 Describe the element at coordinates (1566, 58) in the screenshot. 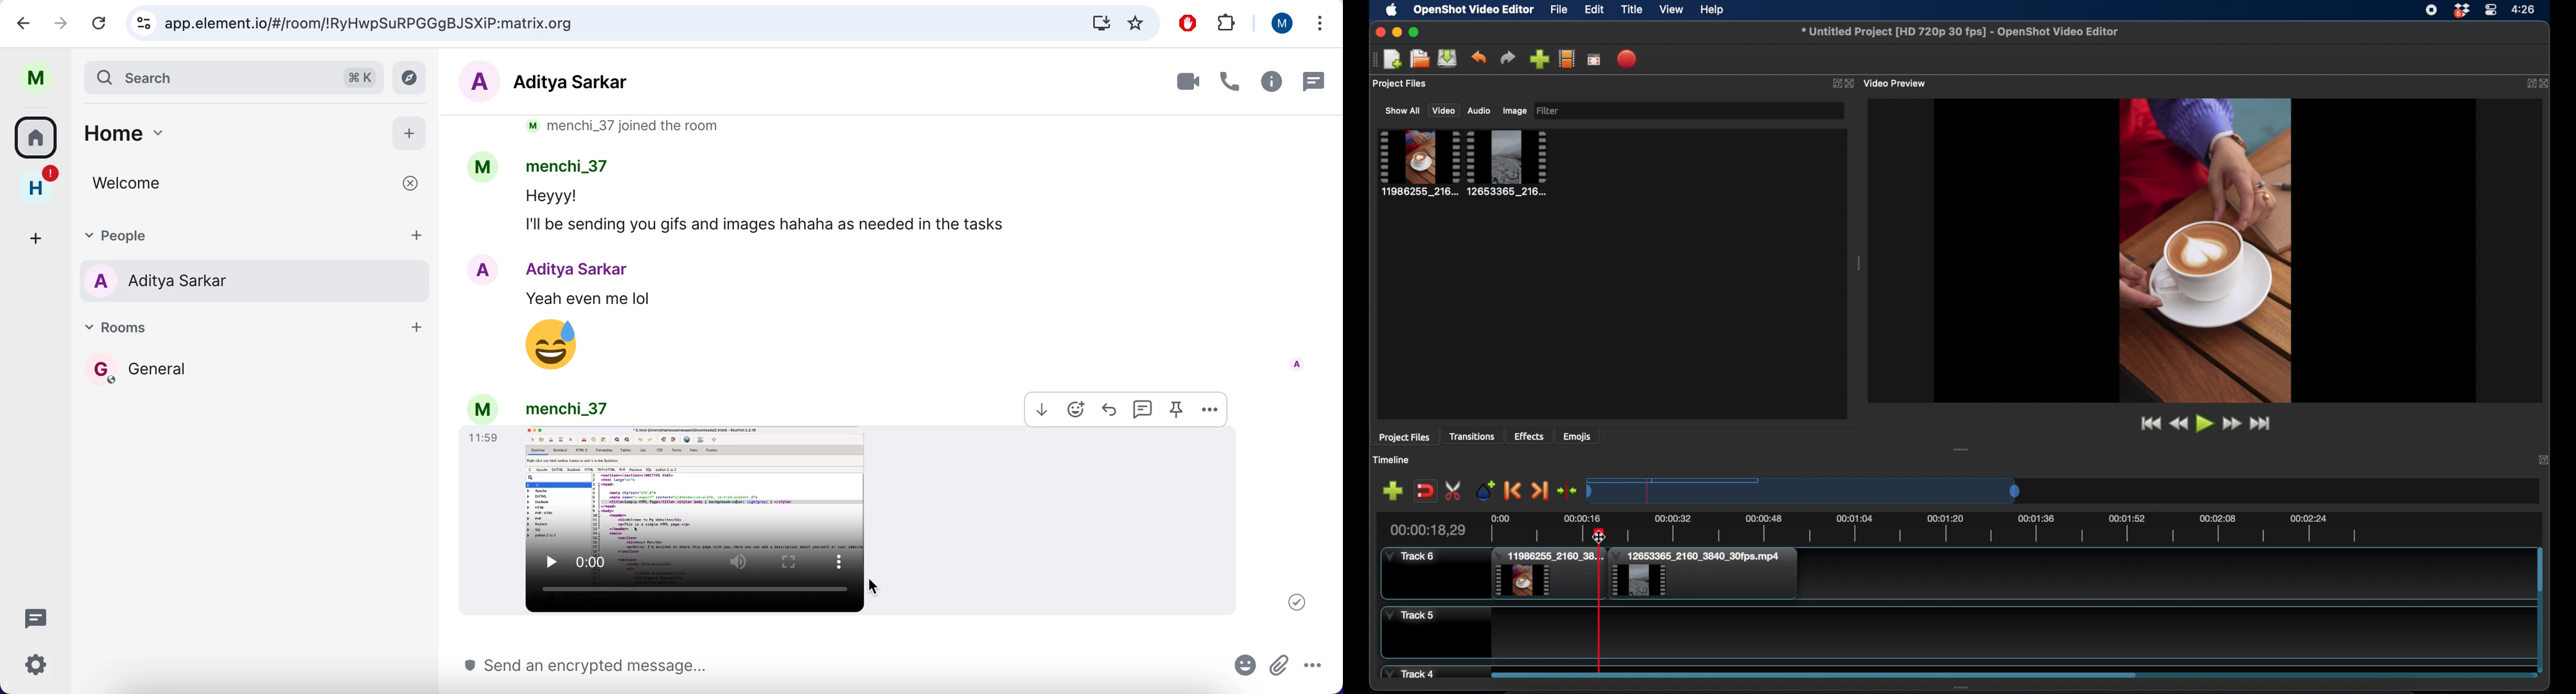

I see `choose profile` at that location.